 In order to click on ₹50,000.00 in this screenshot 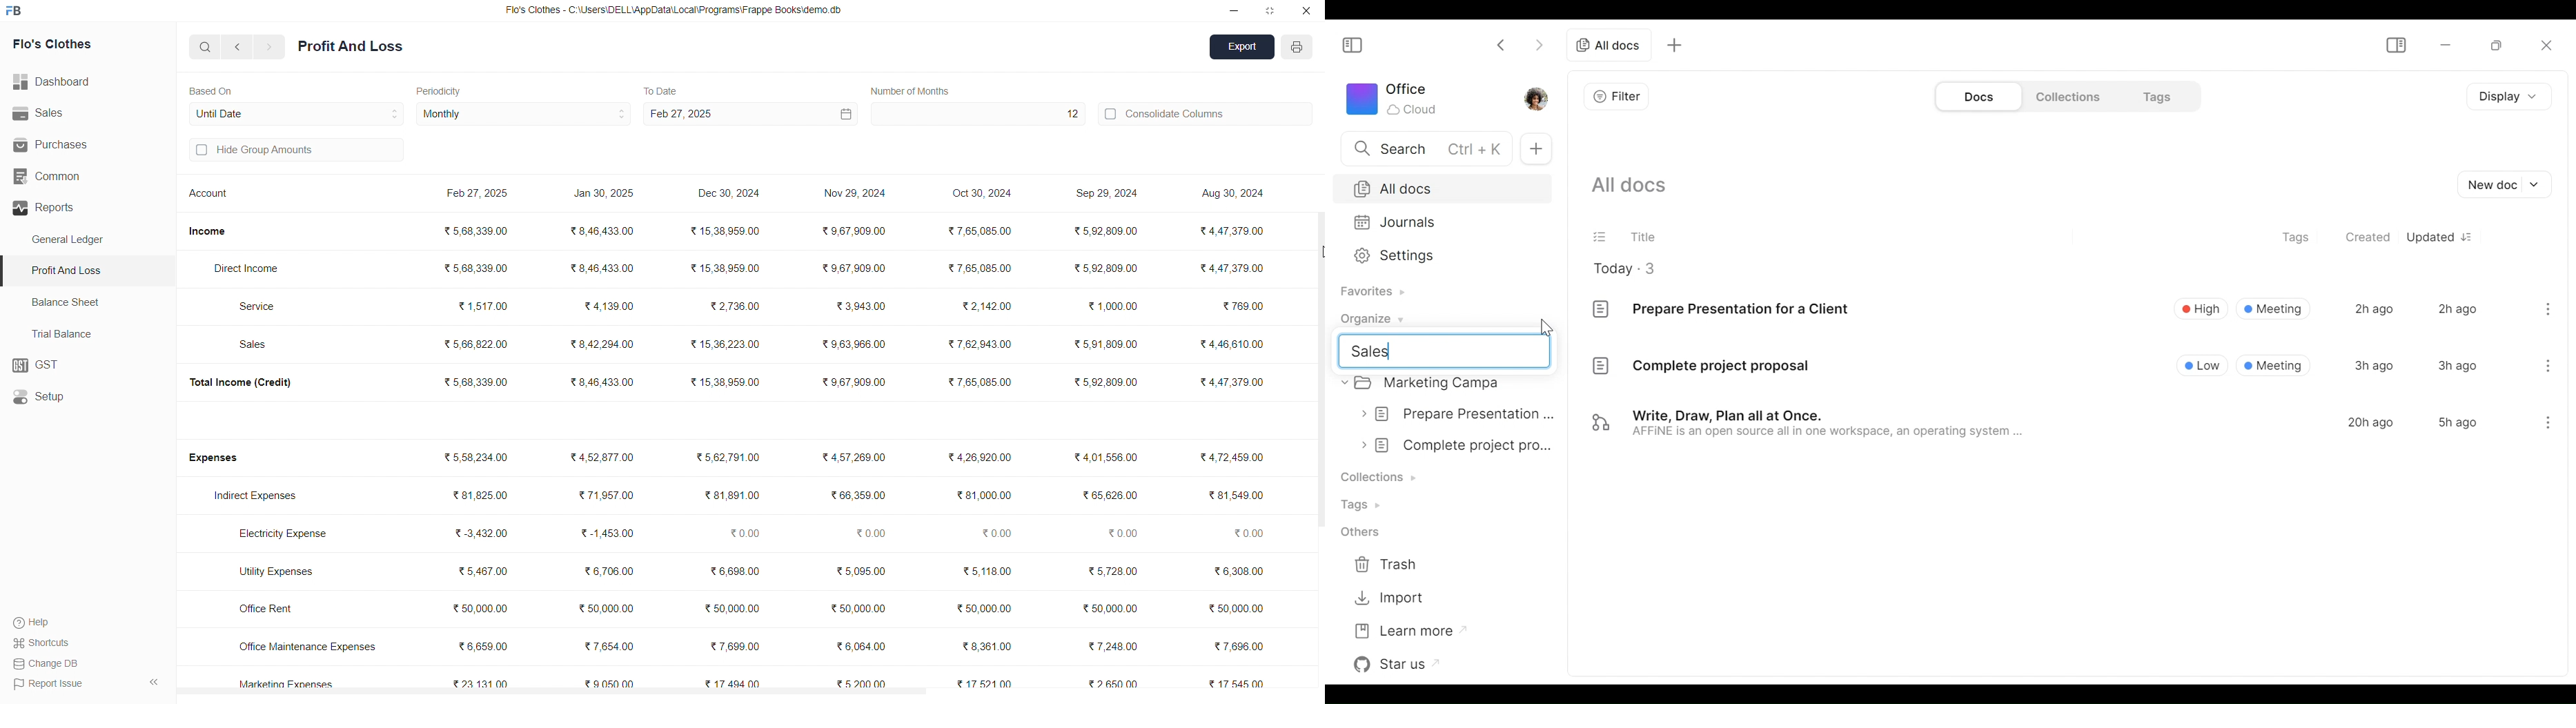, I will do `click(986, 608)`.